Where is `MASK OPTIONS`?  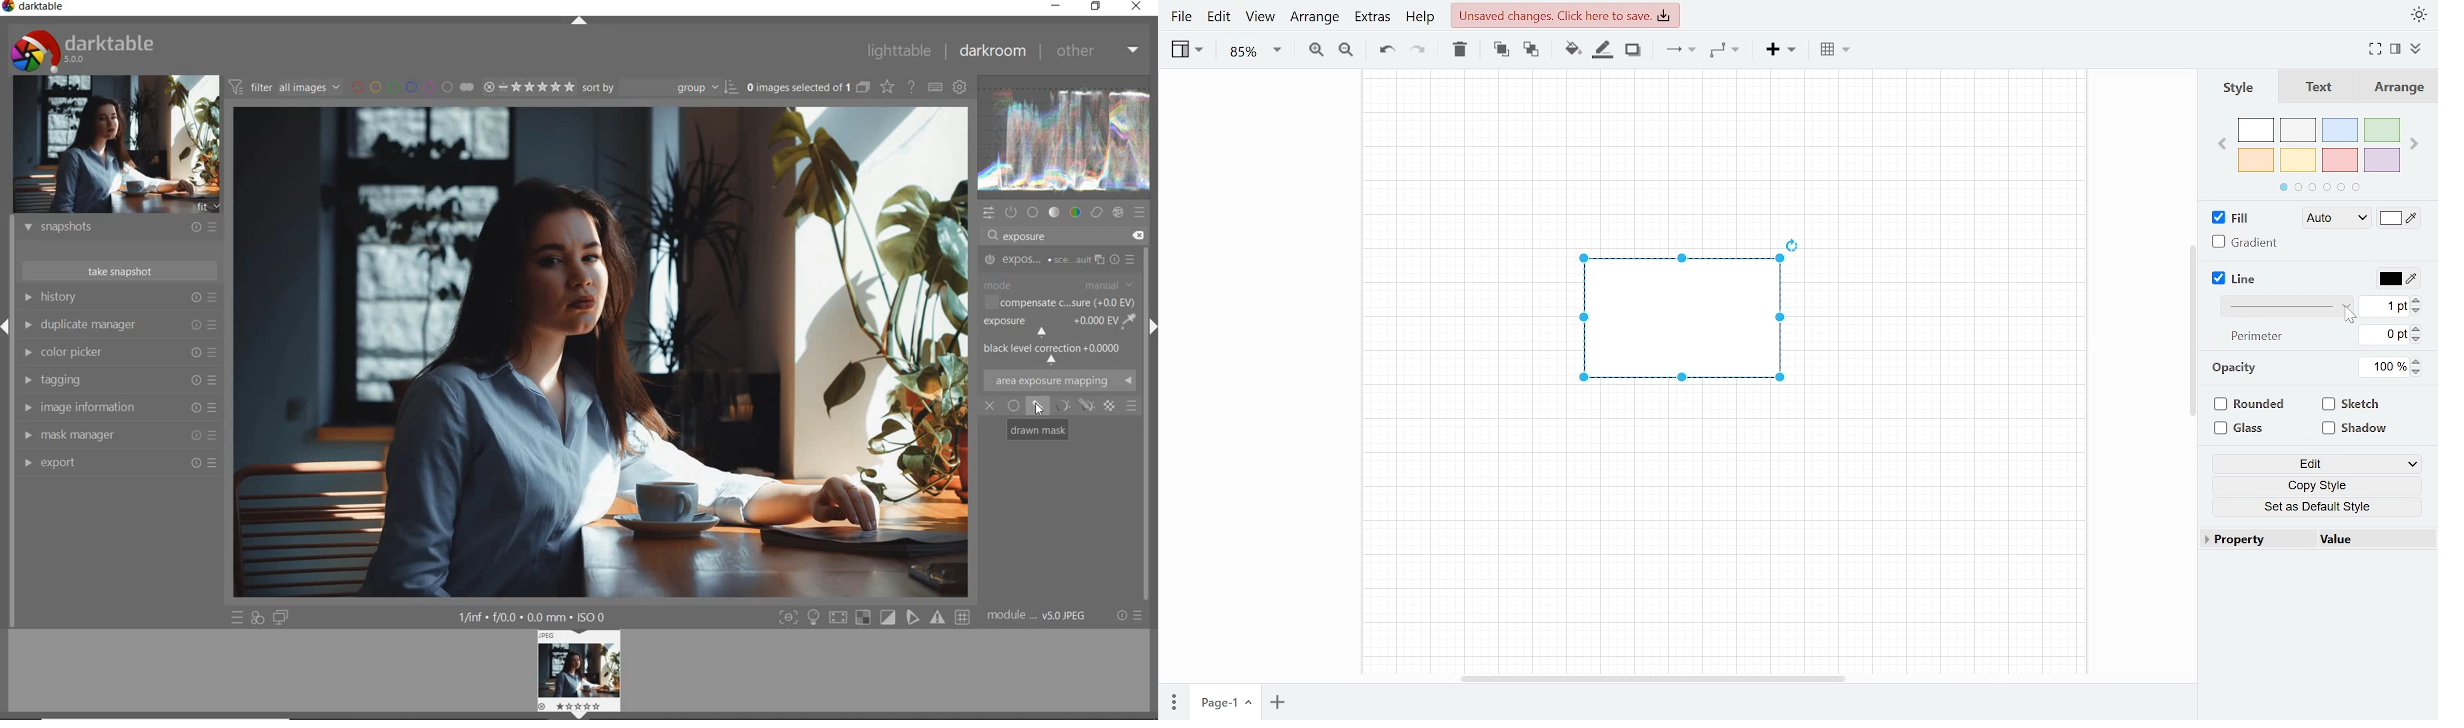 MASK OPTIONS is located at coordinates (1071, 406).